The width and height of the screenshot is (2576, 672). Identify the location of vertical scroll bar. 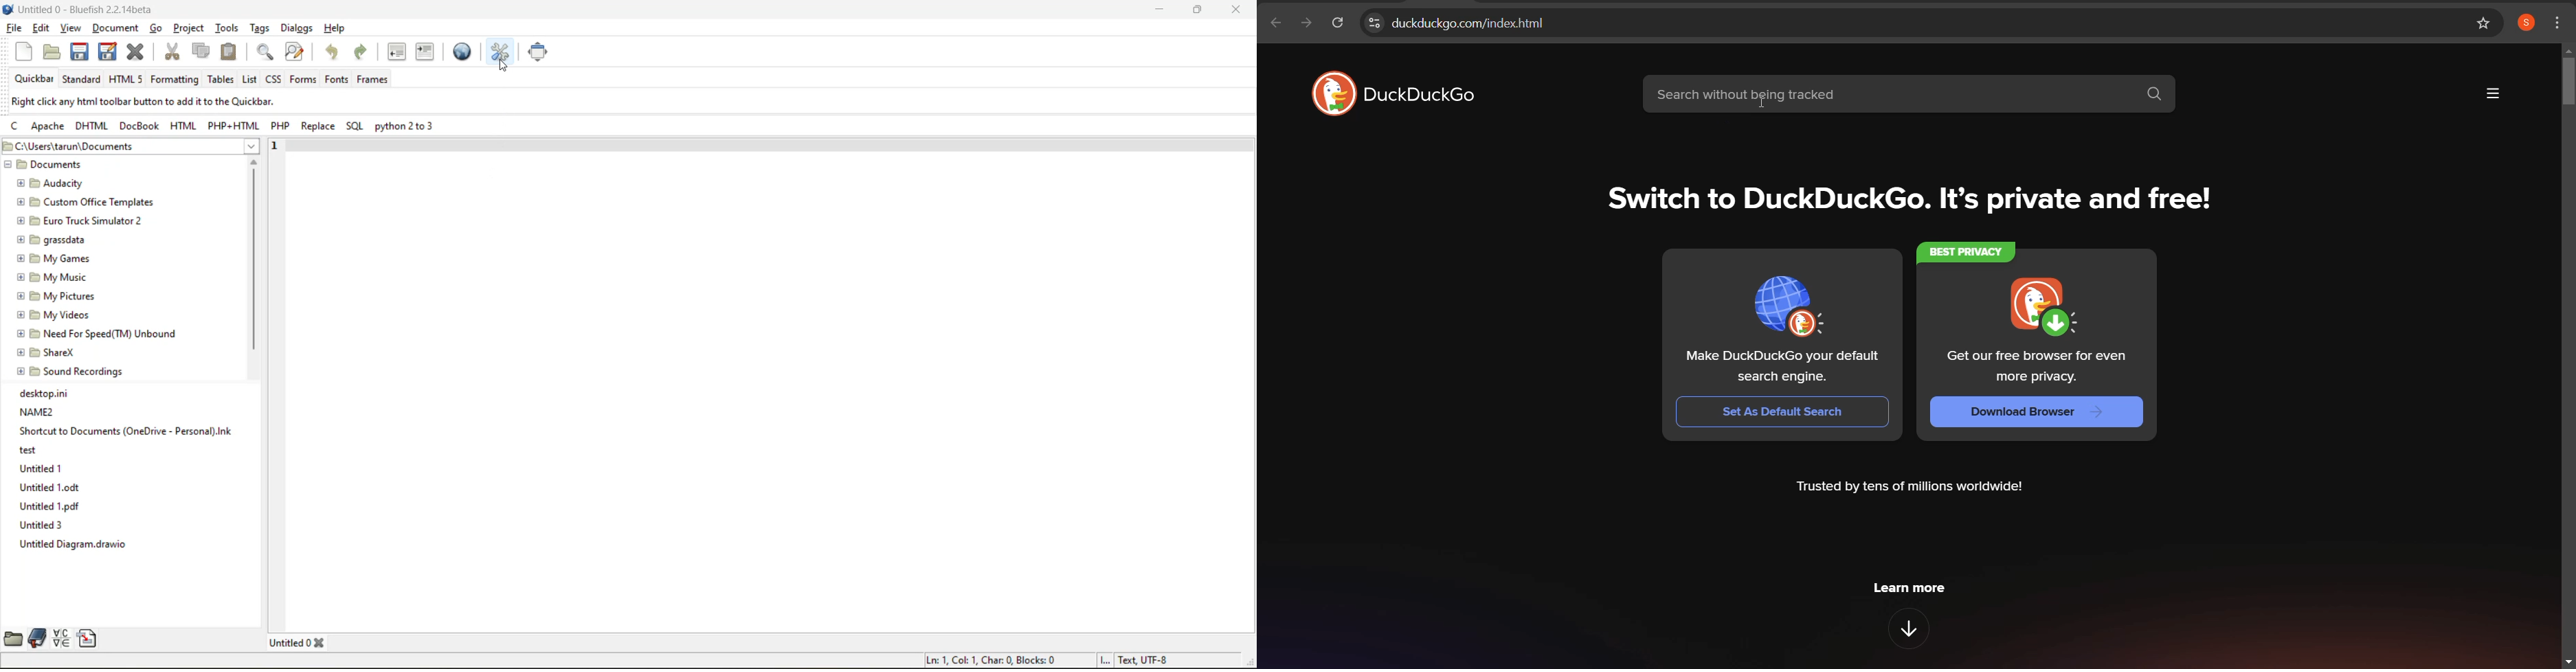
(253, 261).